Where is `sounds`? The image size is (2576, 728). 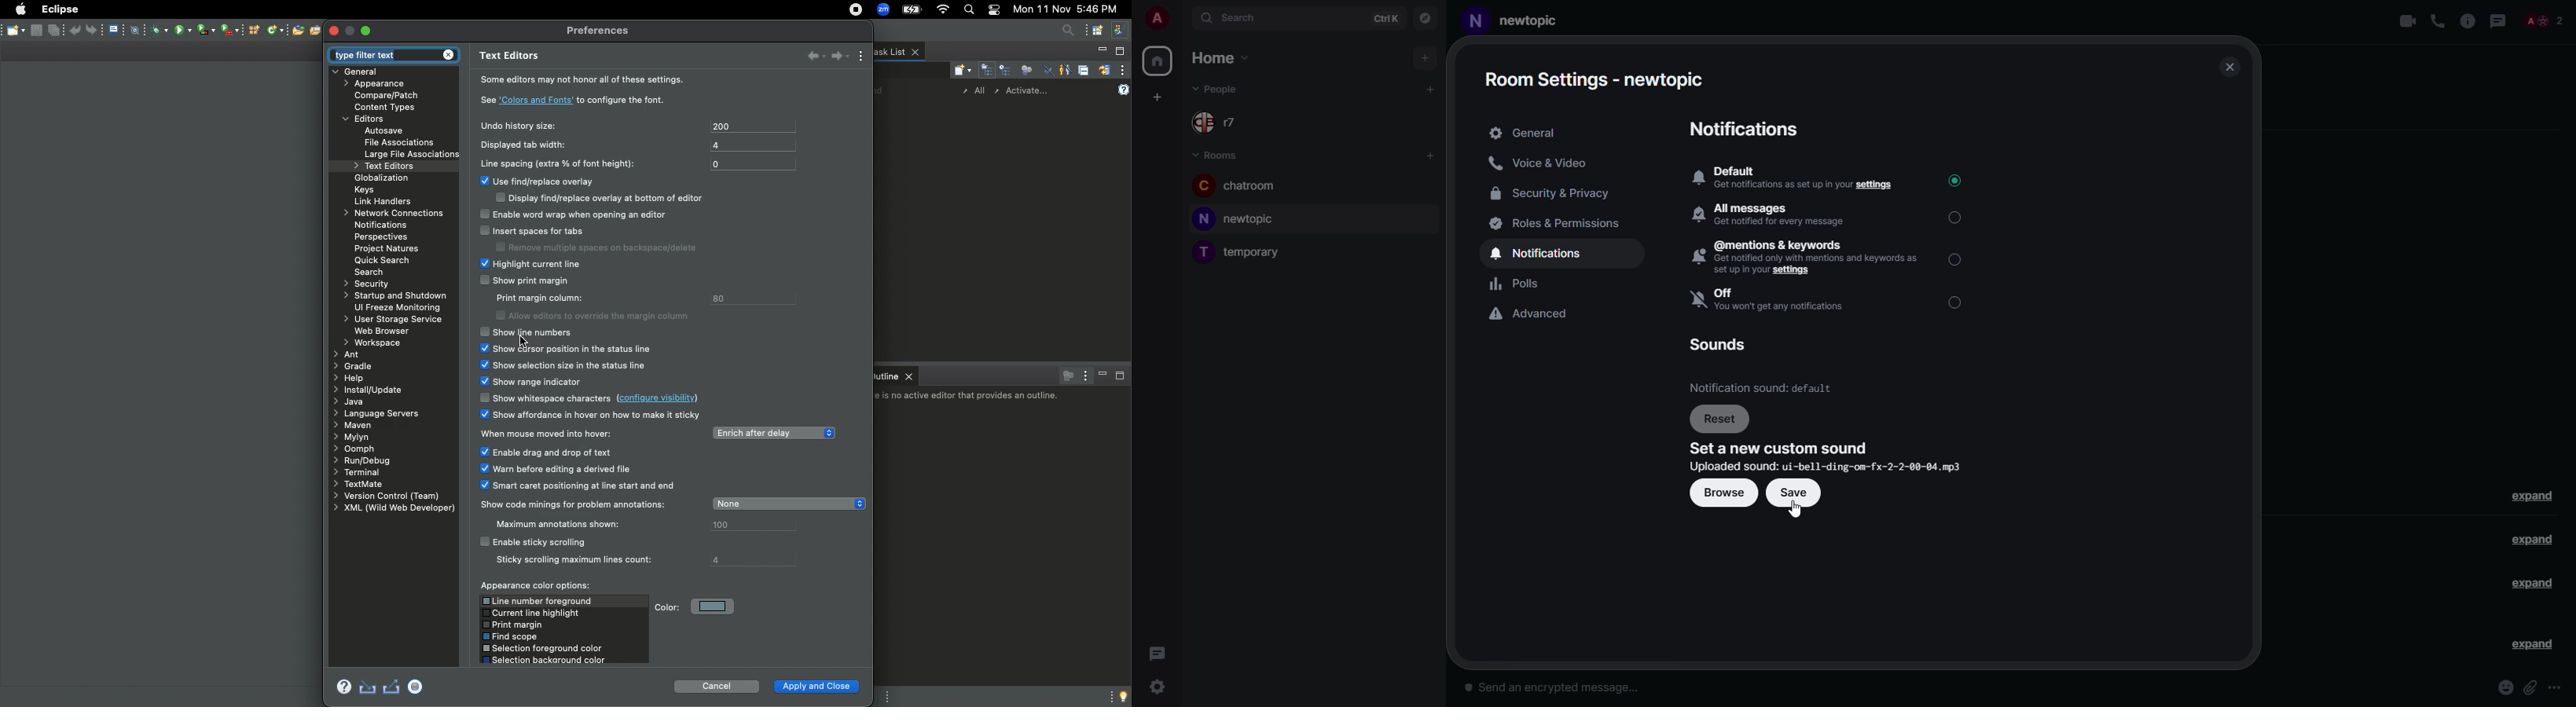 sounds is located at coordinates (1720, 344).